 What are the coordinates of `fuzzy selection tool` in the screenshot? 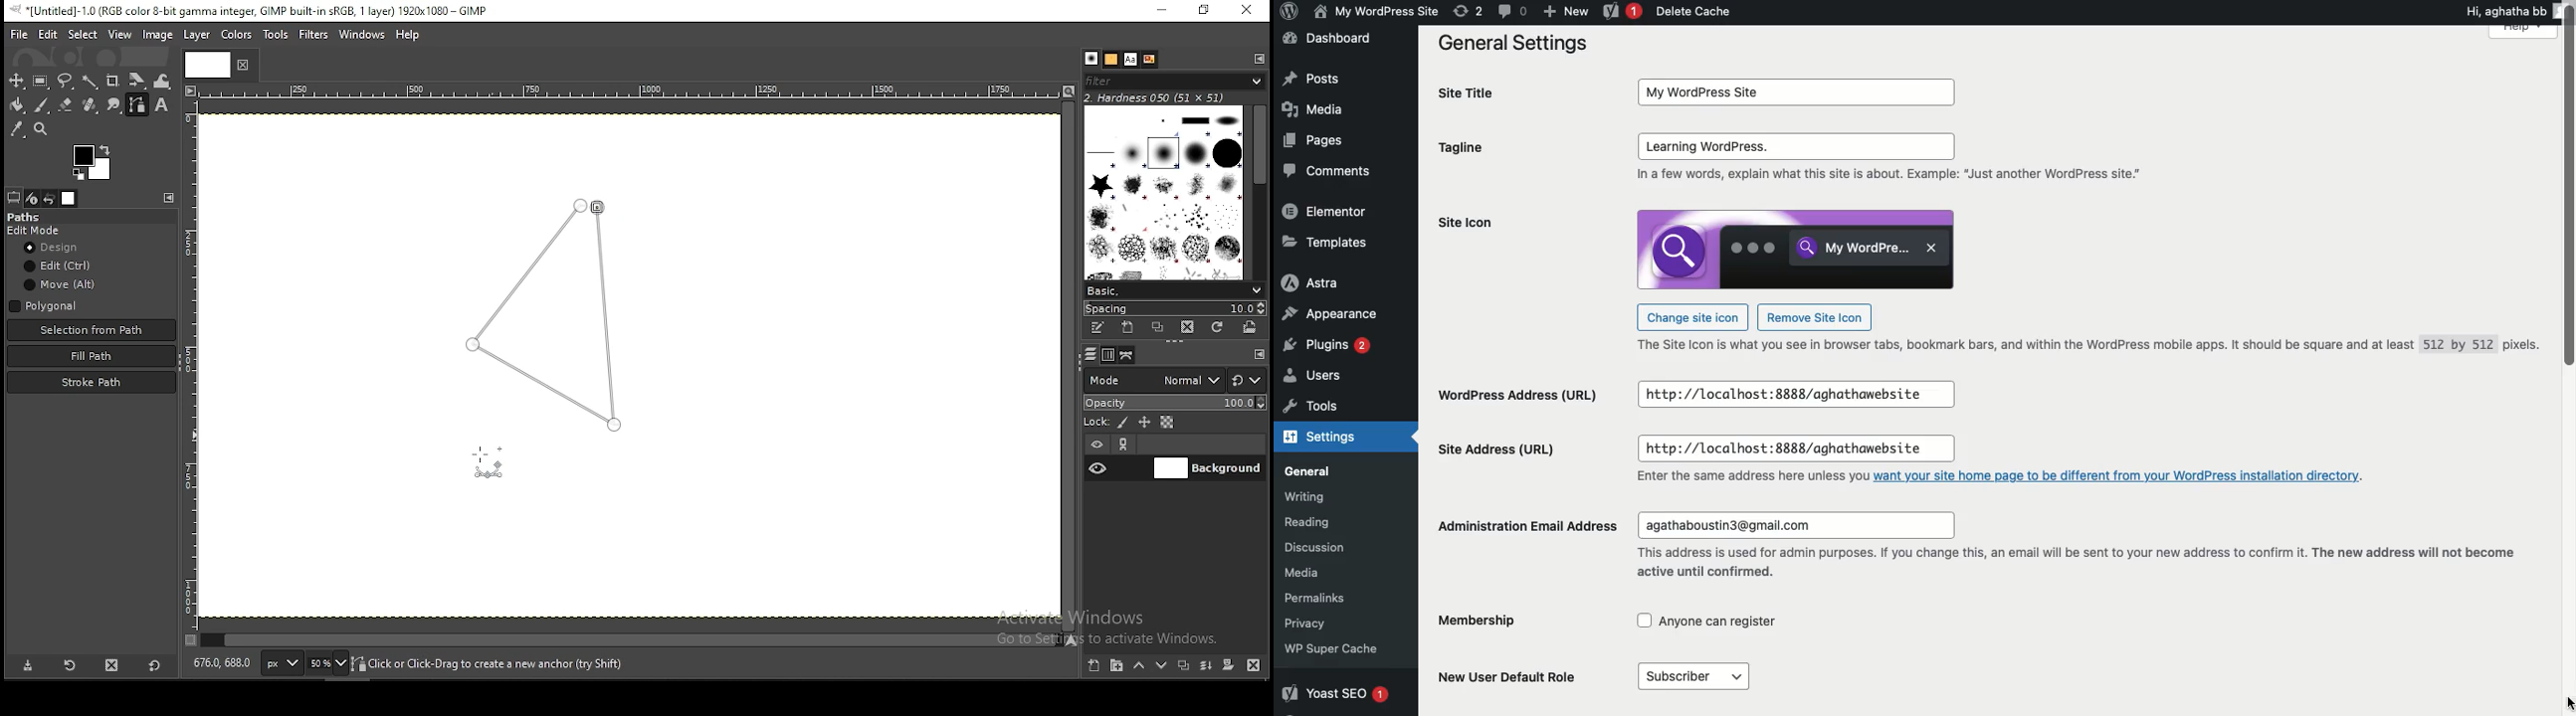 It's located at (90, 81).